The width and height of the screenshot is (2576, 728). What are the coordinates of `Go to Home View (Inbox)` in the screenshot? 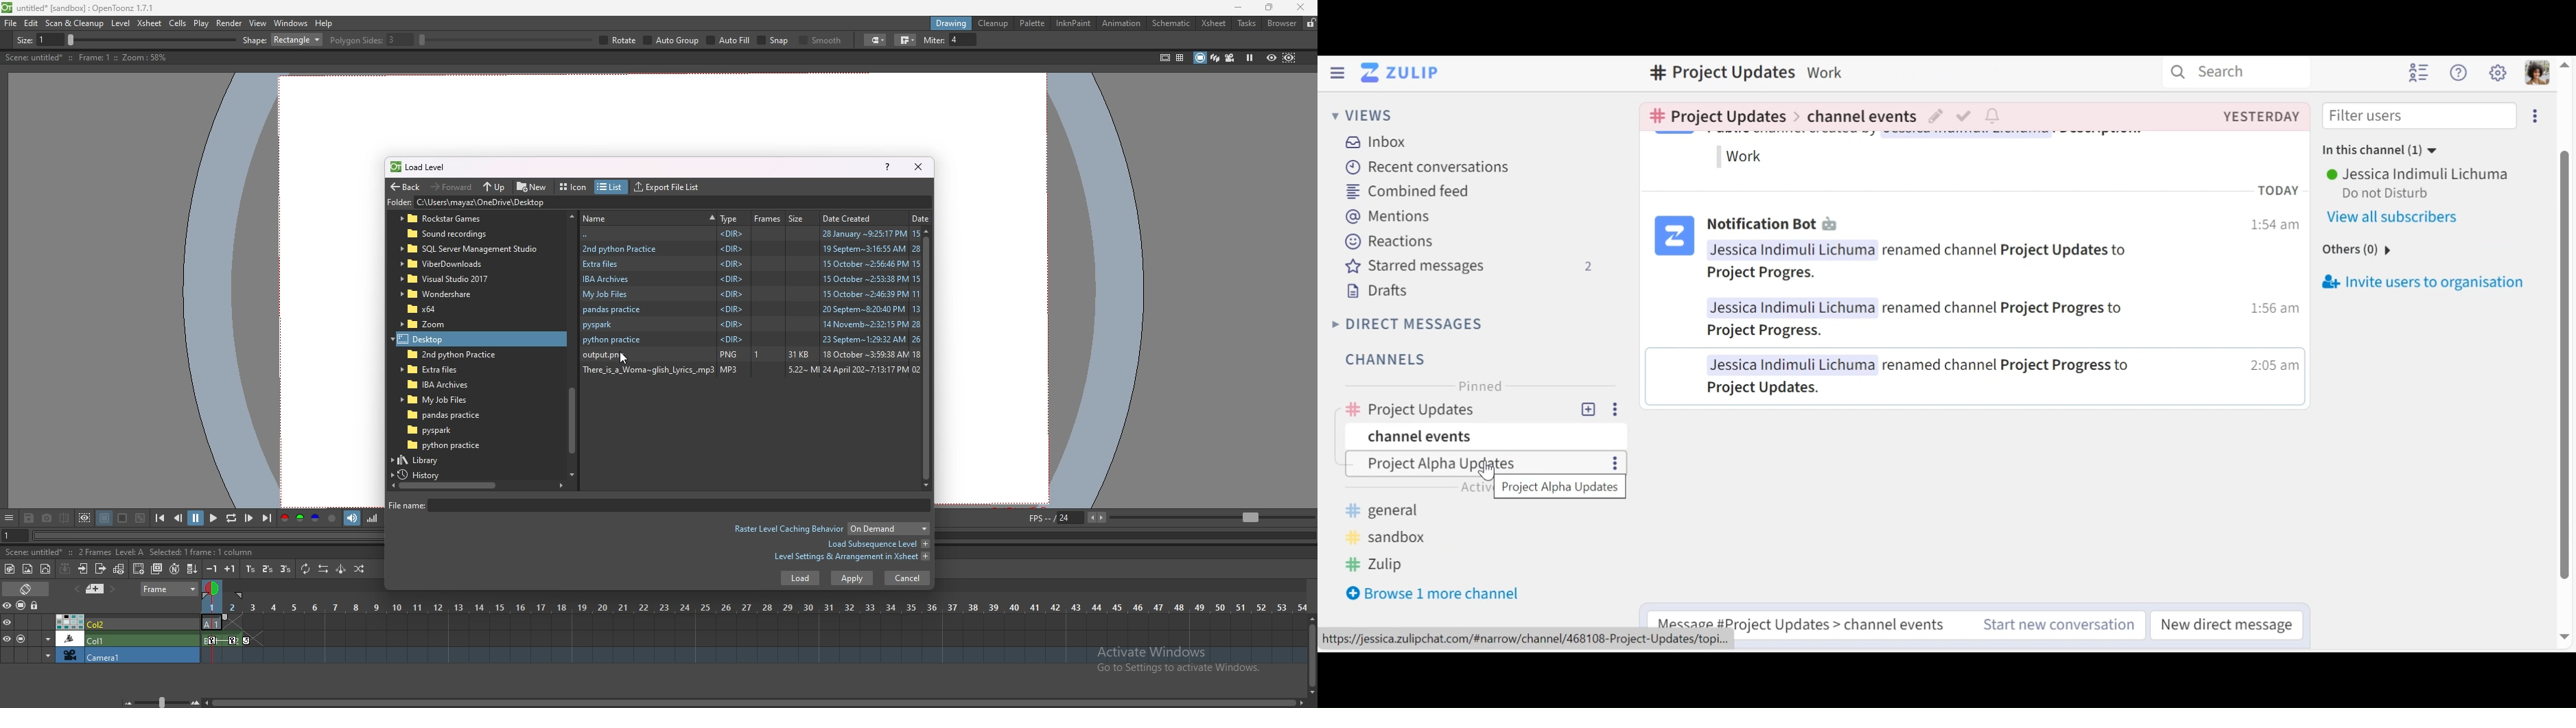 It's located at (1401, 73).